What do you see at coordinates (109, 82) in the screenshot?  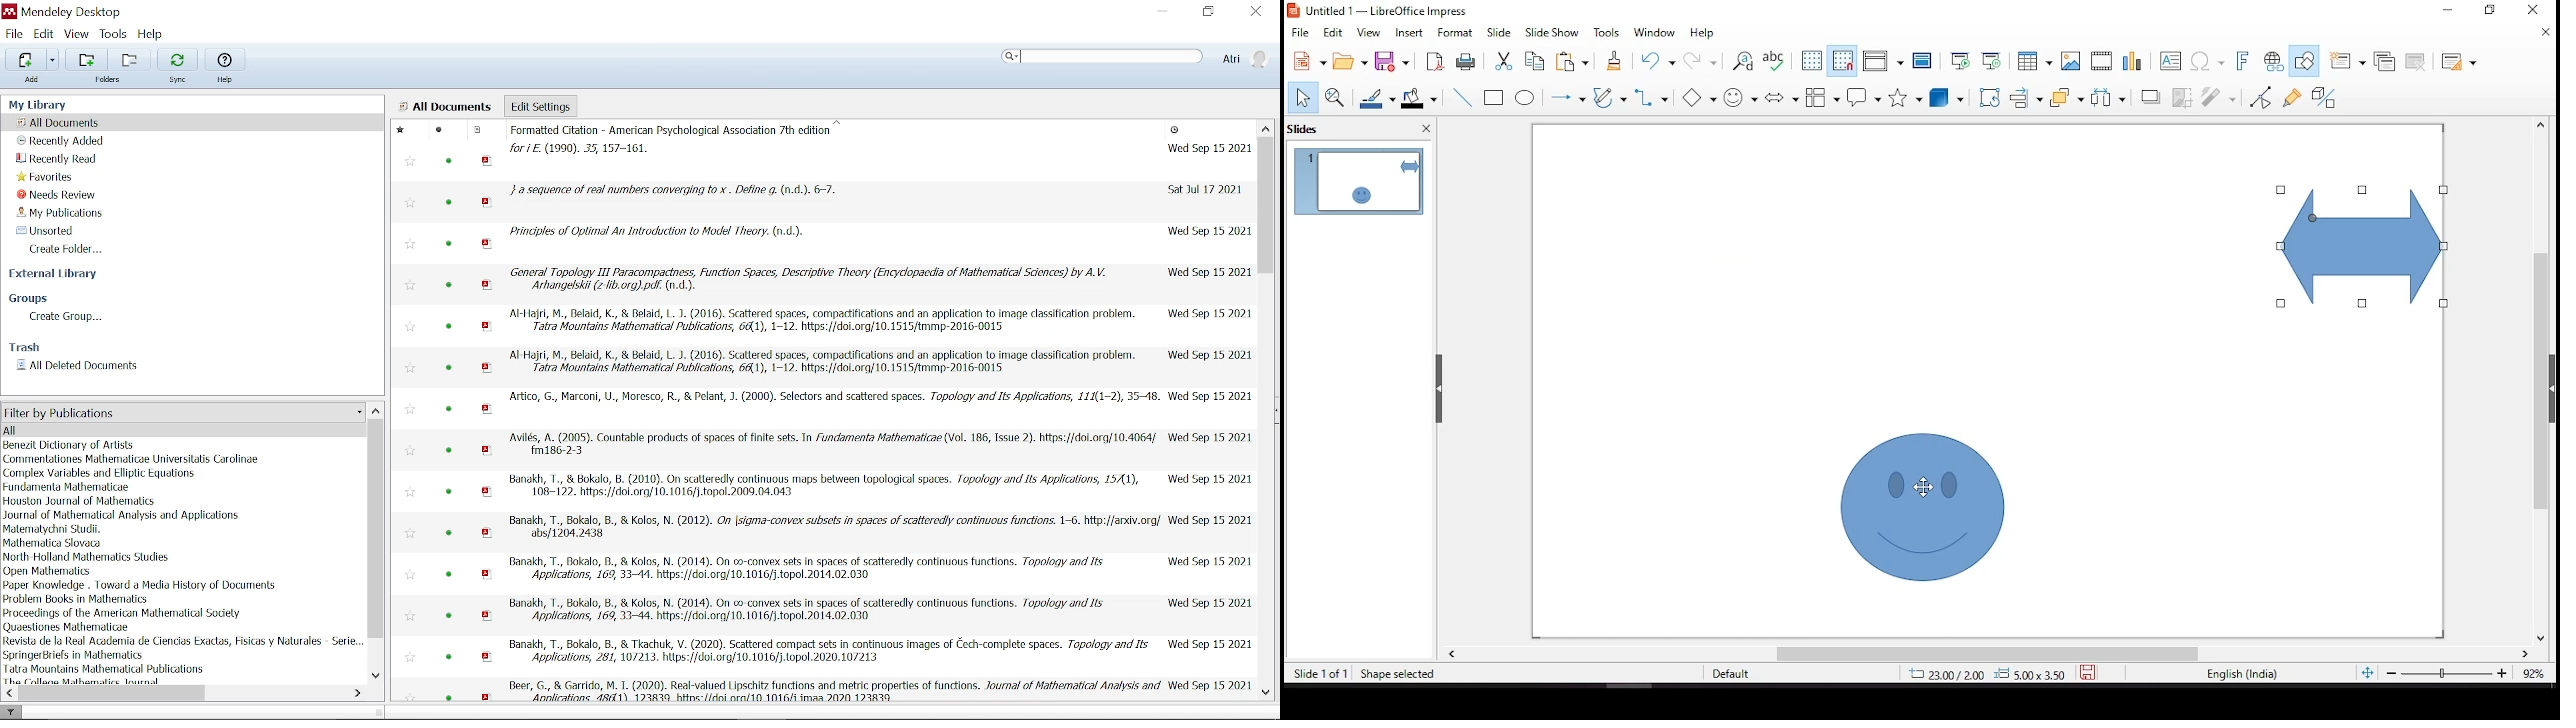 I see `folders` at bounding box center [109, 82].